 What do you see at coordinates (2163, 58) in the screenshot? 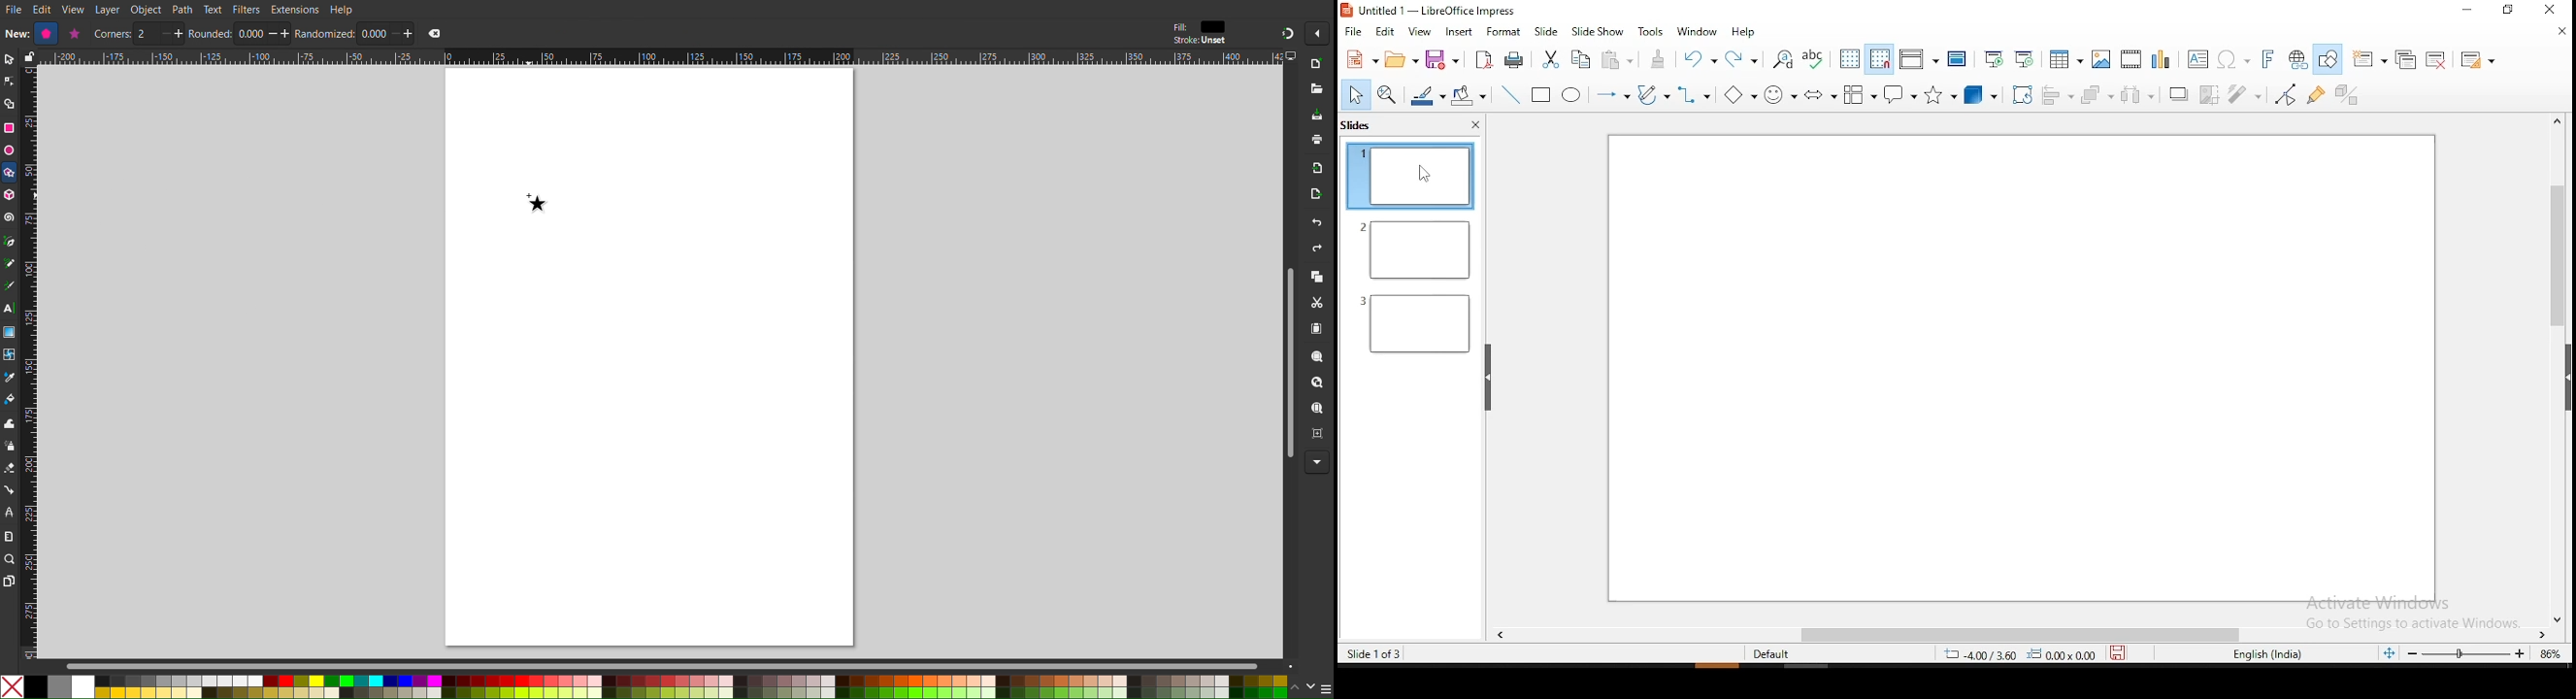
I see `insert chart` at bounding box center [2163, 58].